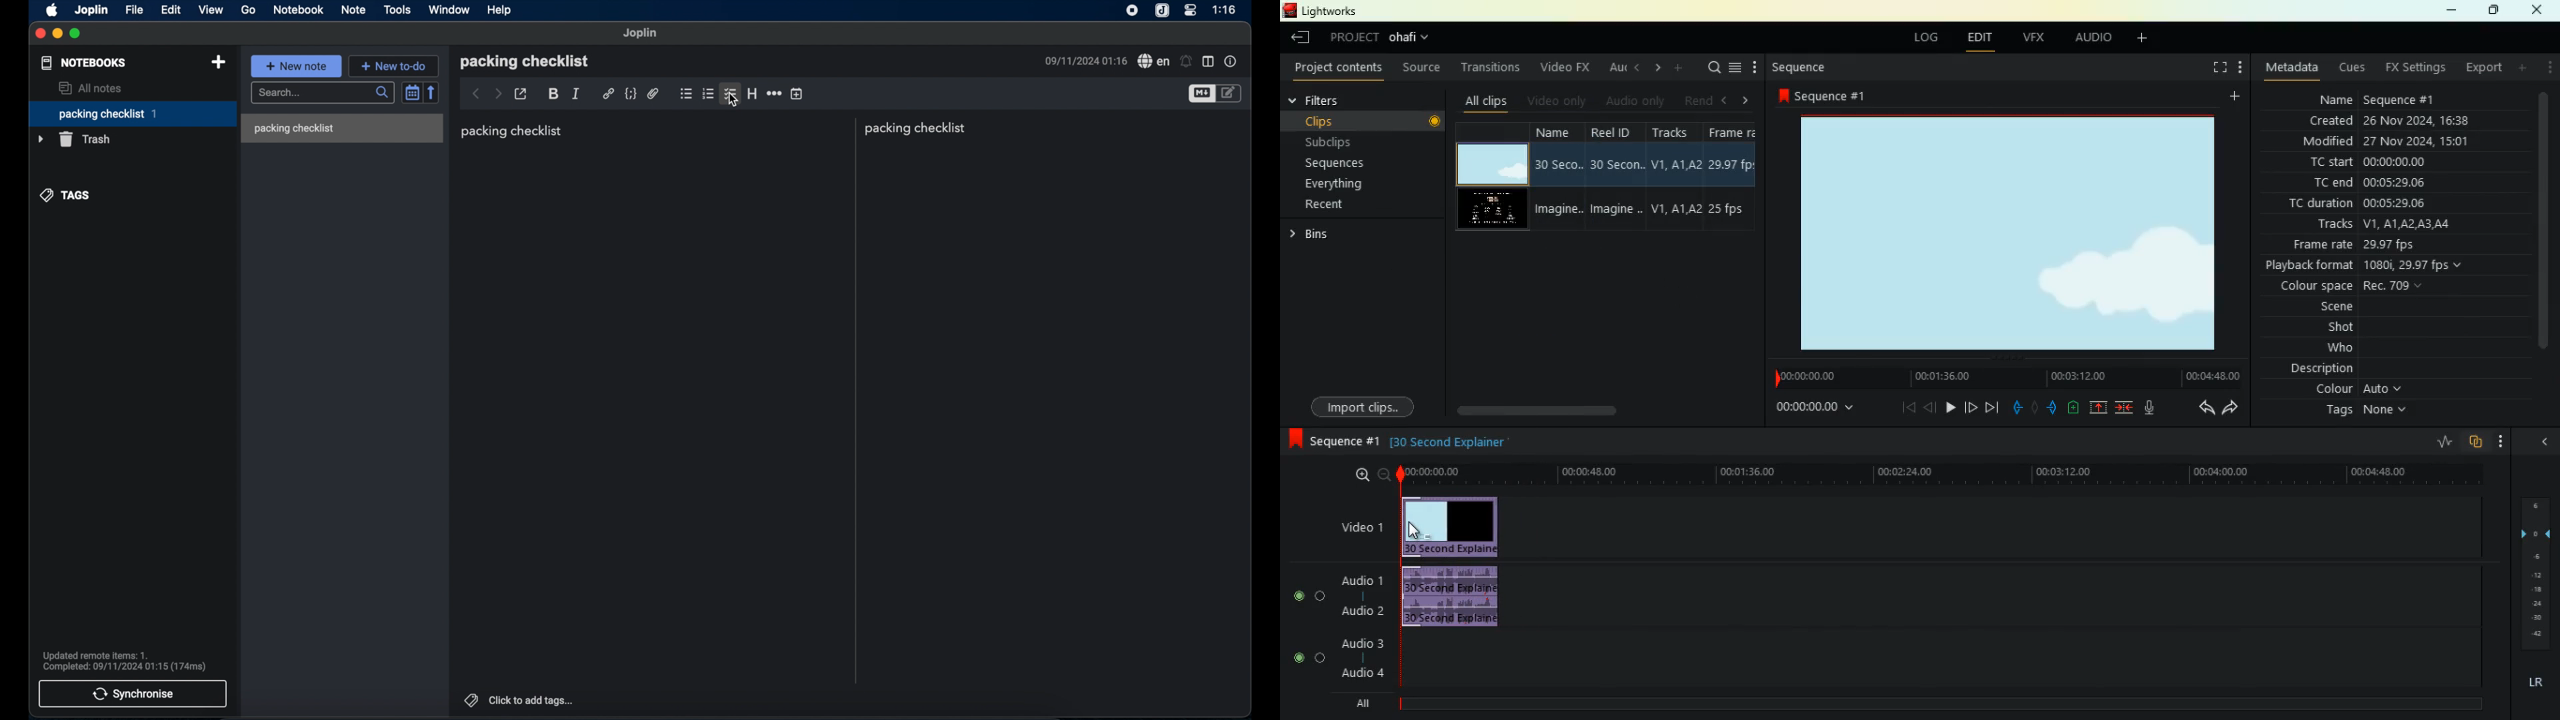 This screenshot has height=728, width=2576. Describe the element at coordinates (394, 65) in the screenshot. I see `new to do` at that location.